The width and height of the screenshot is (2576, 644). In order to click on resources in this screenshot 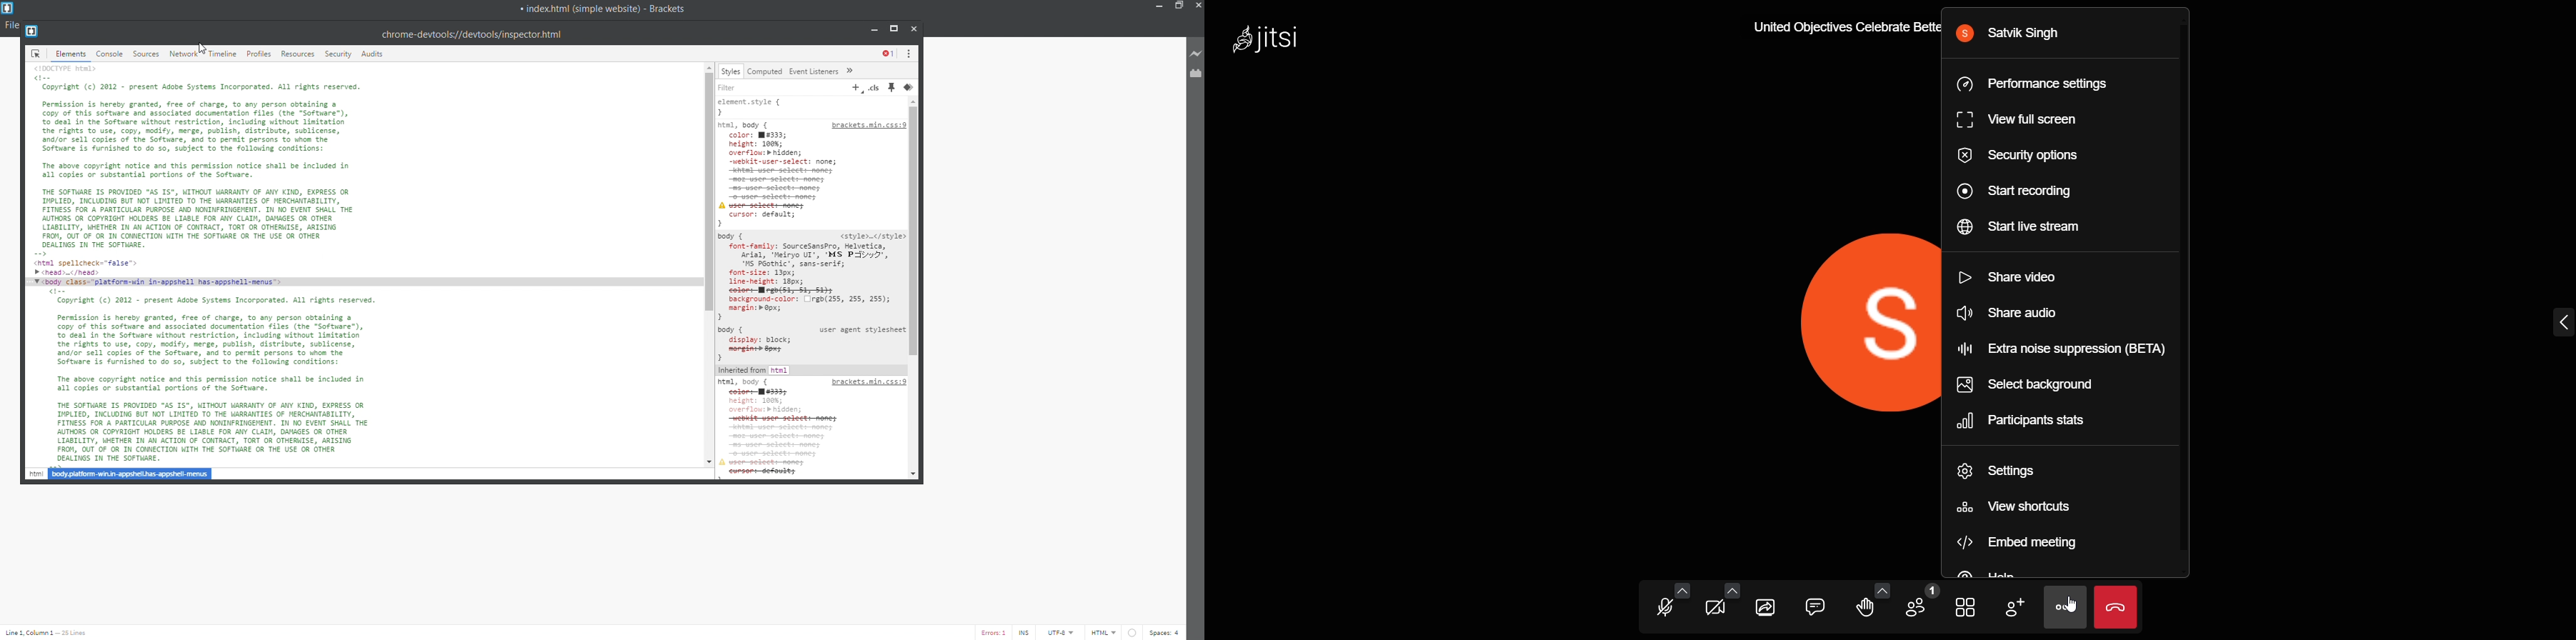, I will do `click(297, 53)`.